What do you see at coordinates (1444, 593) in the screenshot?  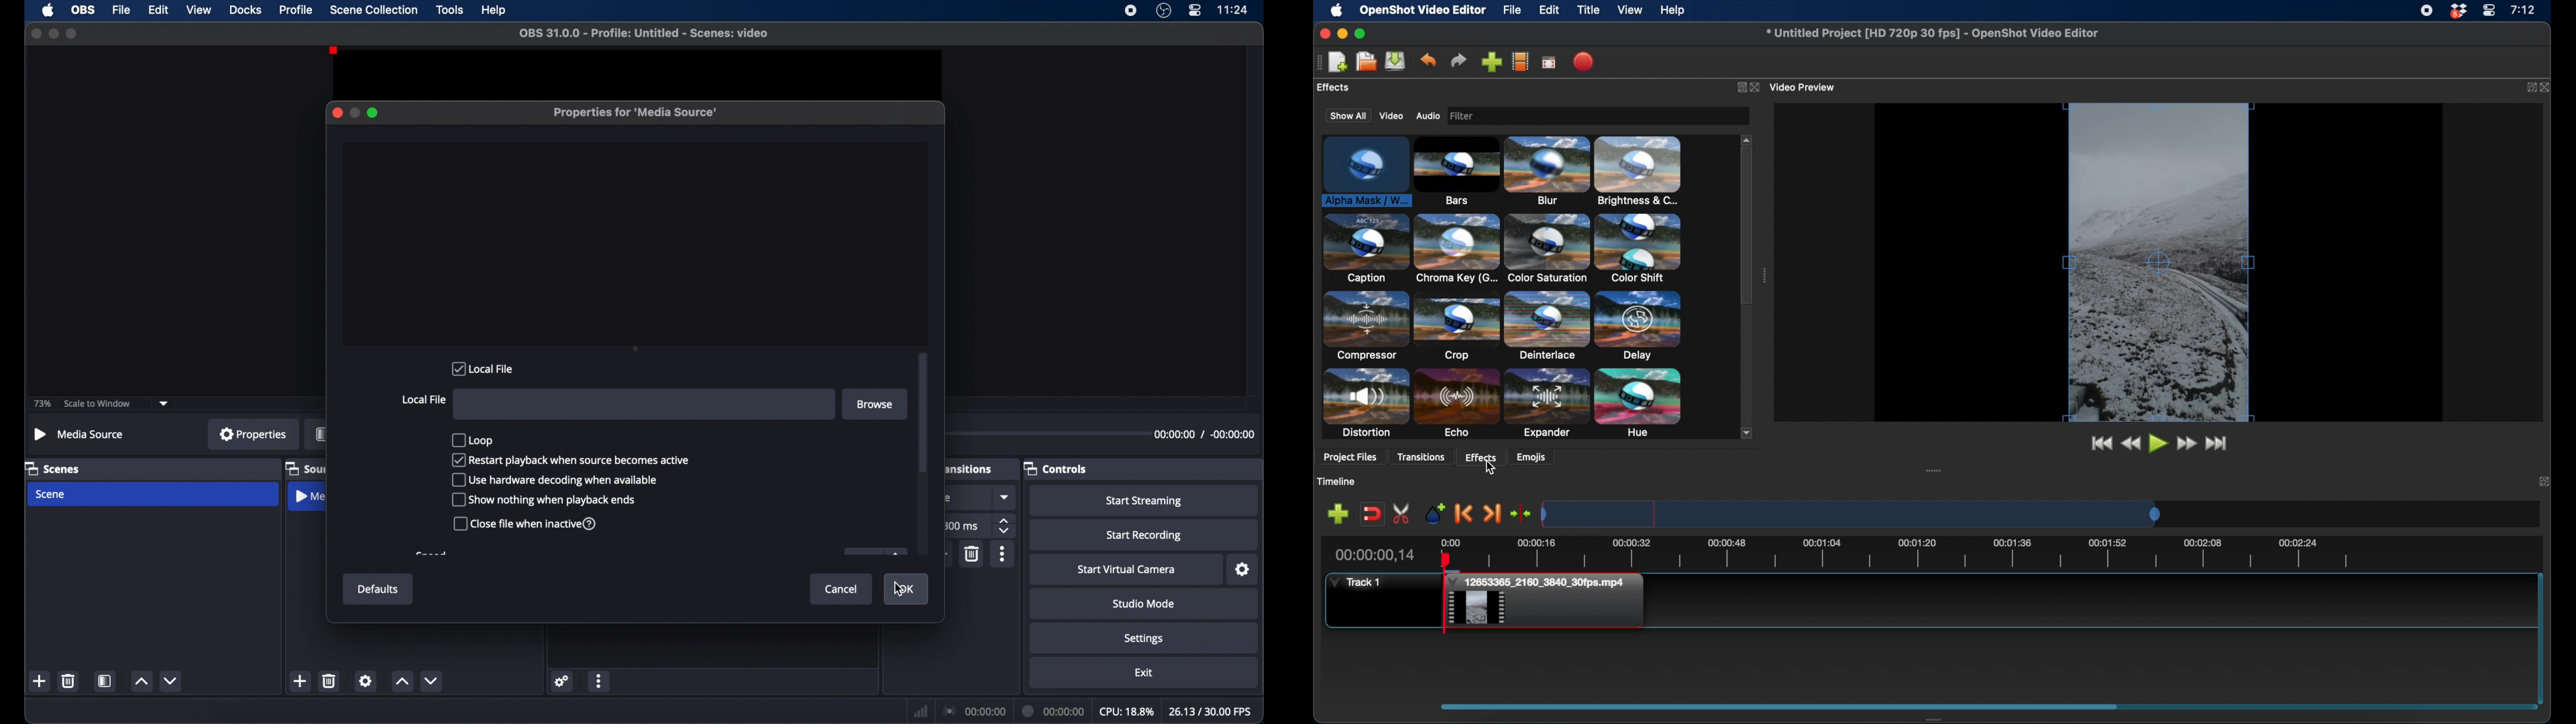 I see `playhead` at bounding box center [1444, 593].